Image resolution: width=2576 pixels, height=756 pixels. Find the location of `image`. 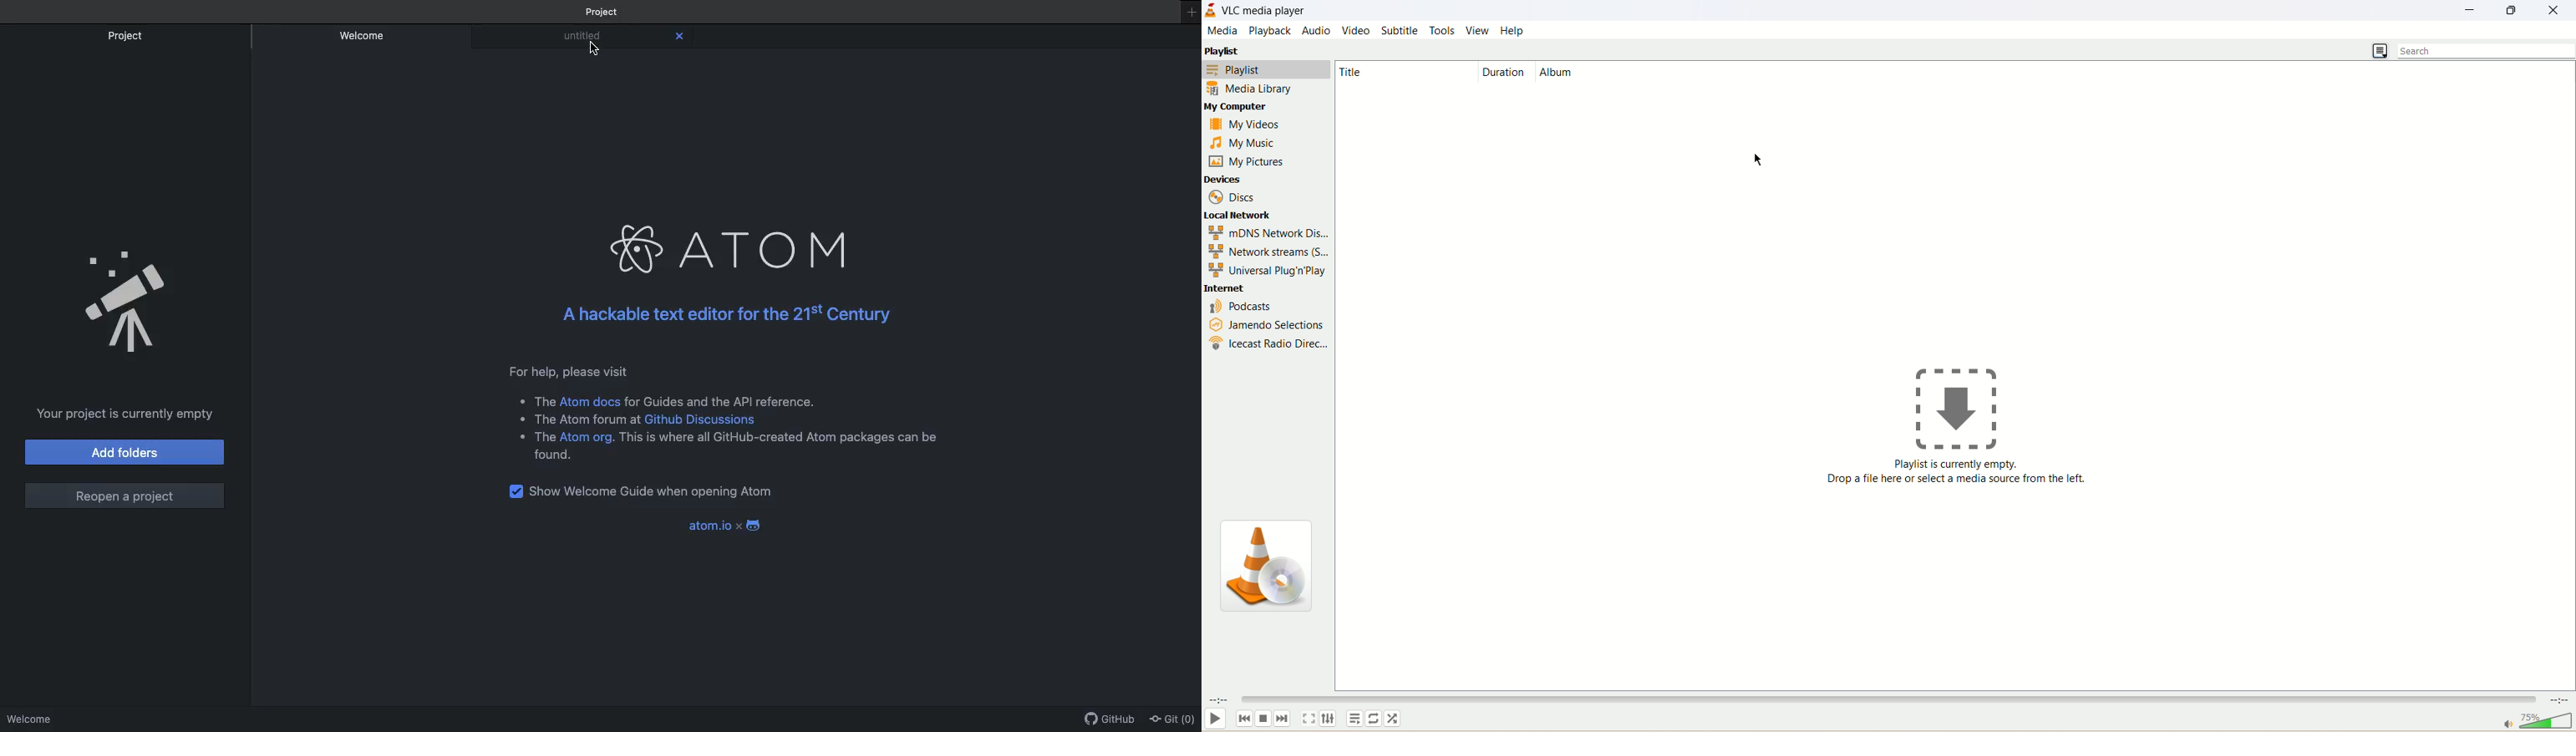

image is located at coordinates (1955, 410).